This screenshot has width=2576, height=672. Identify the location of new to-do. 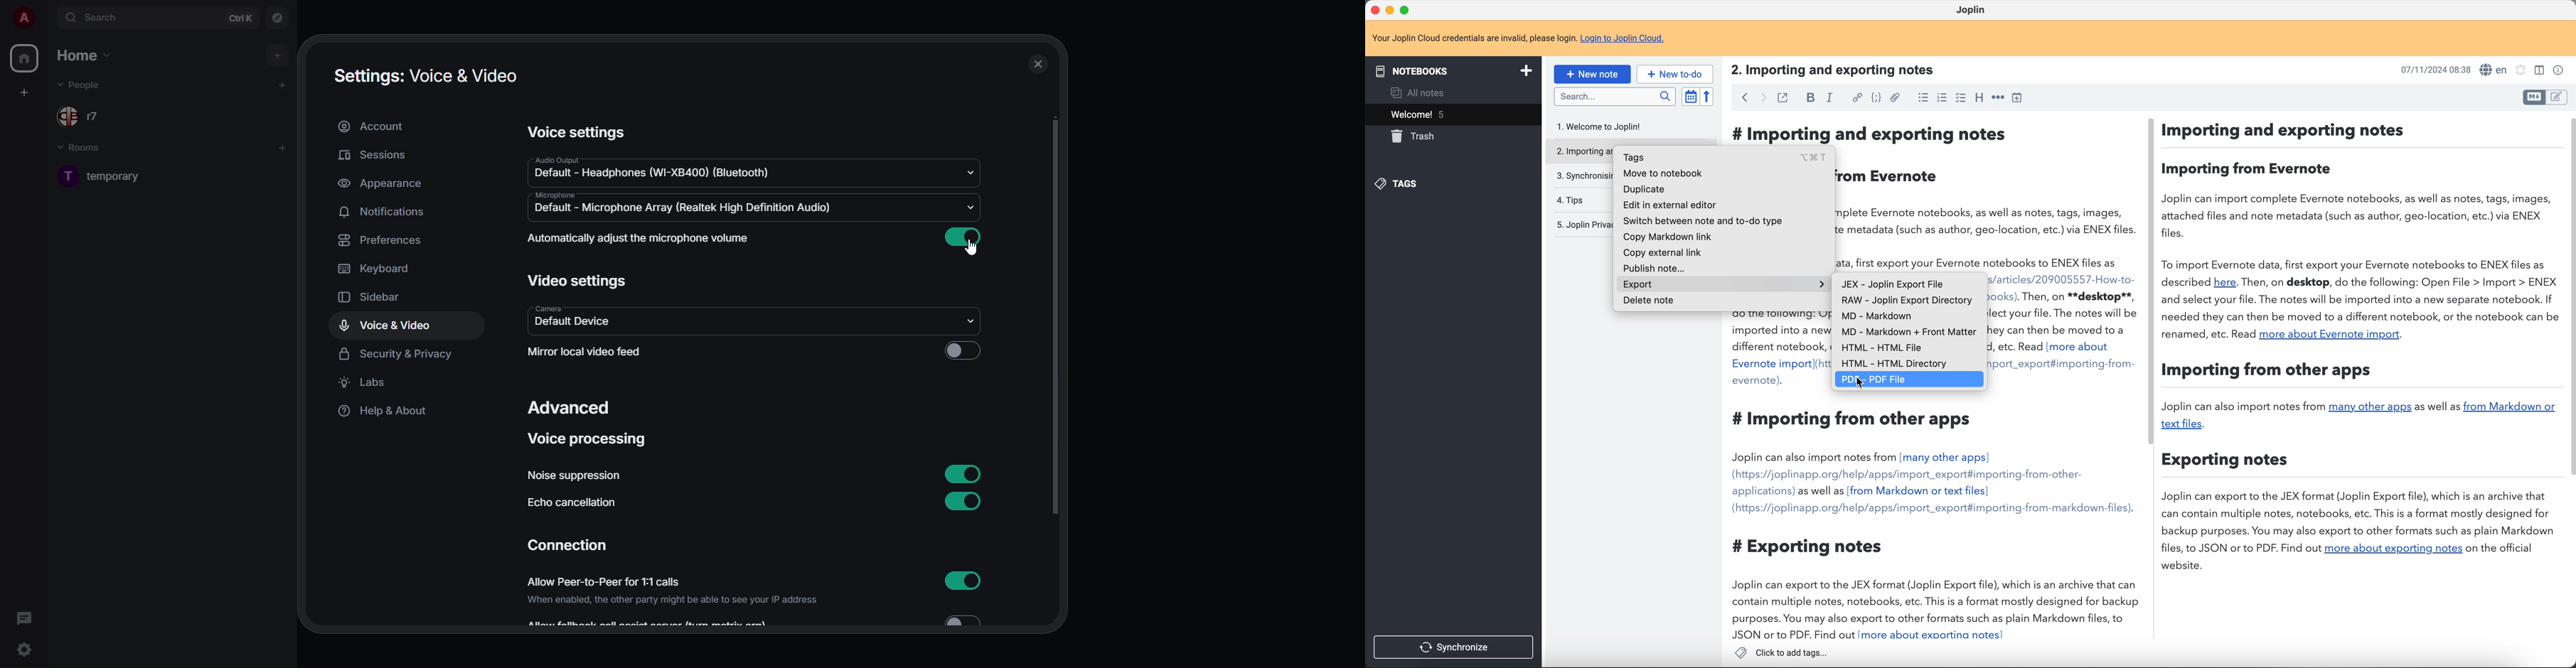
(1676, 74).